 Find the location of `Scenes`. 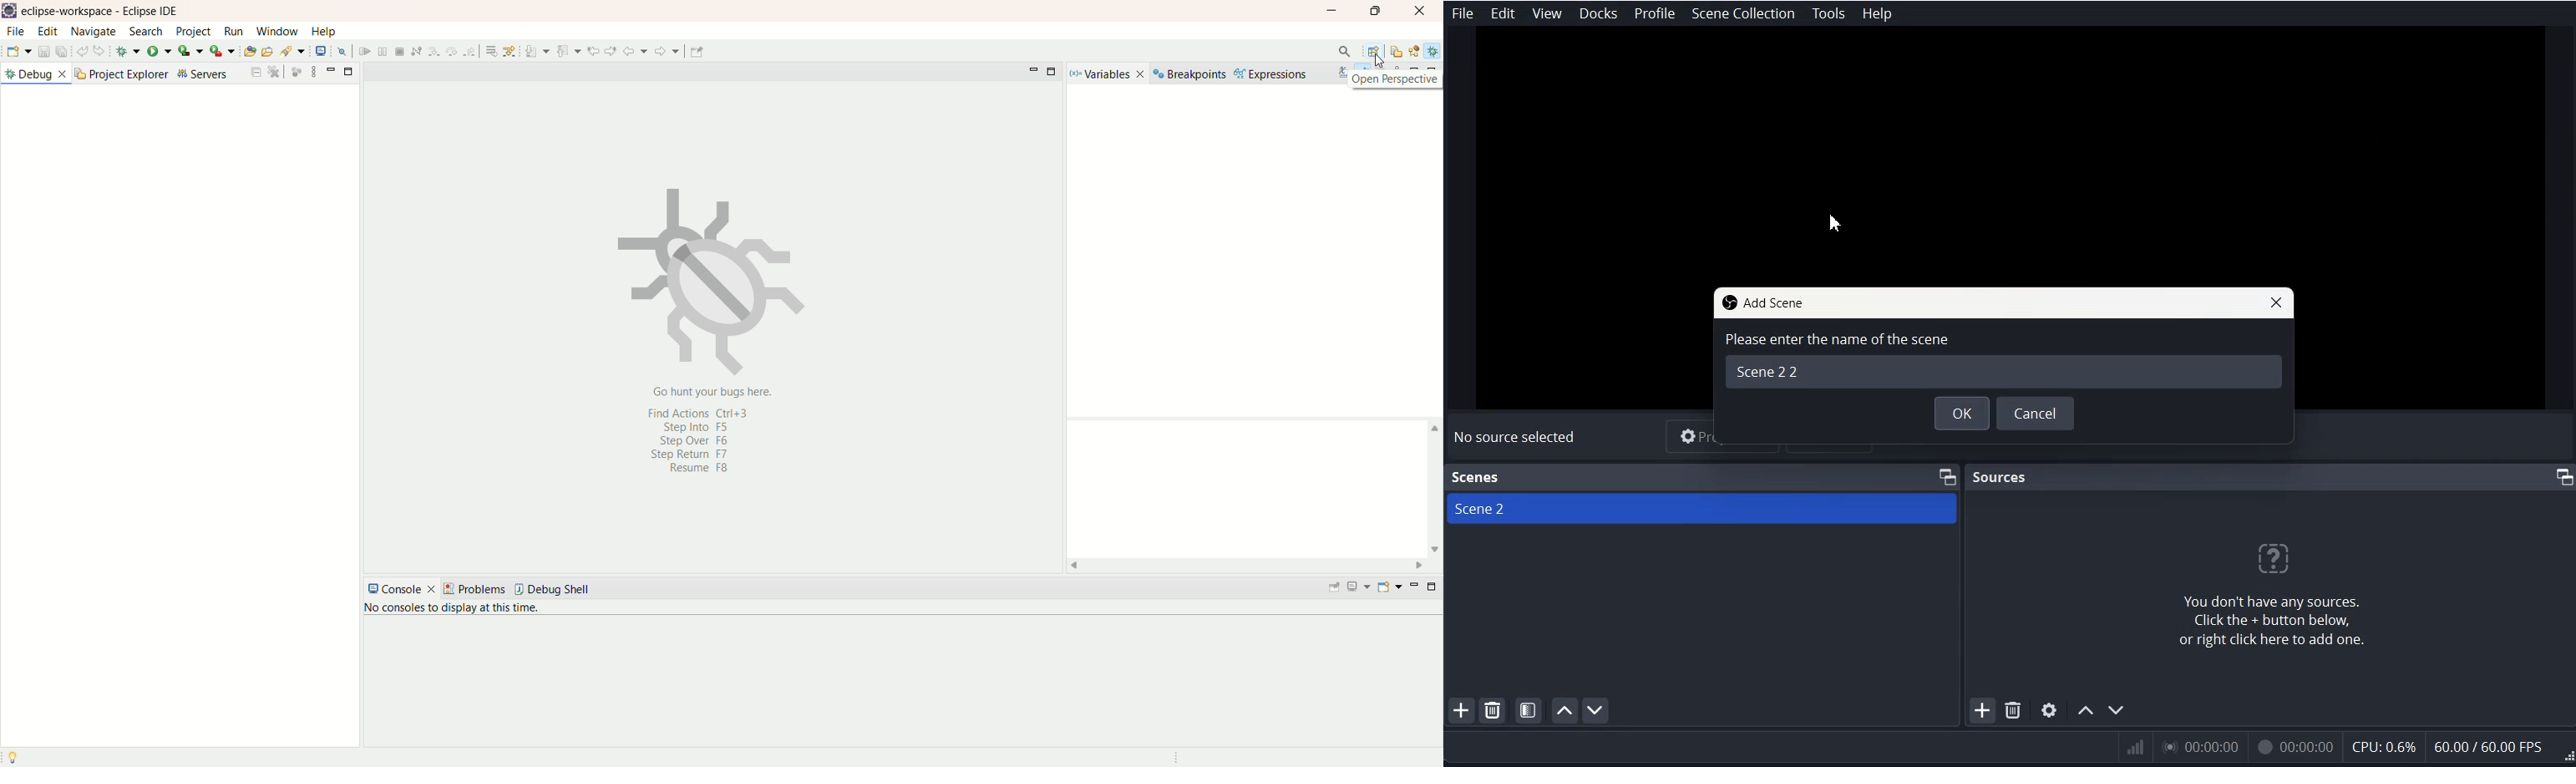

Scenes is located at coordinates (1476, 477).